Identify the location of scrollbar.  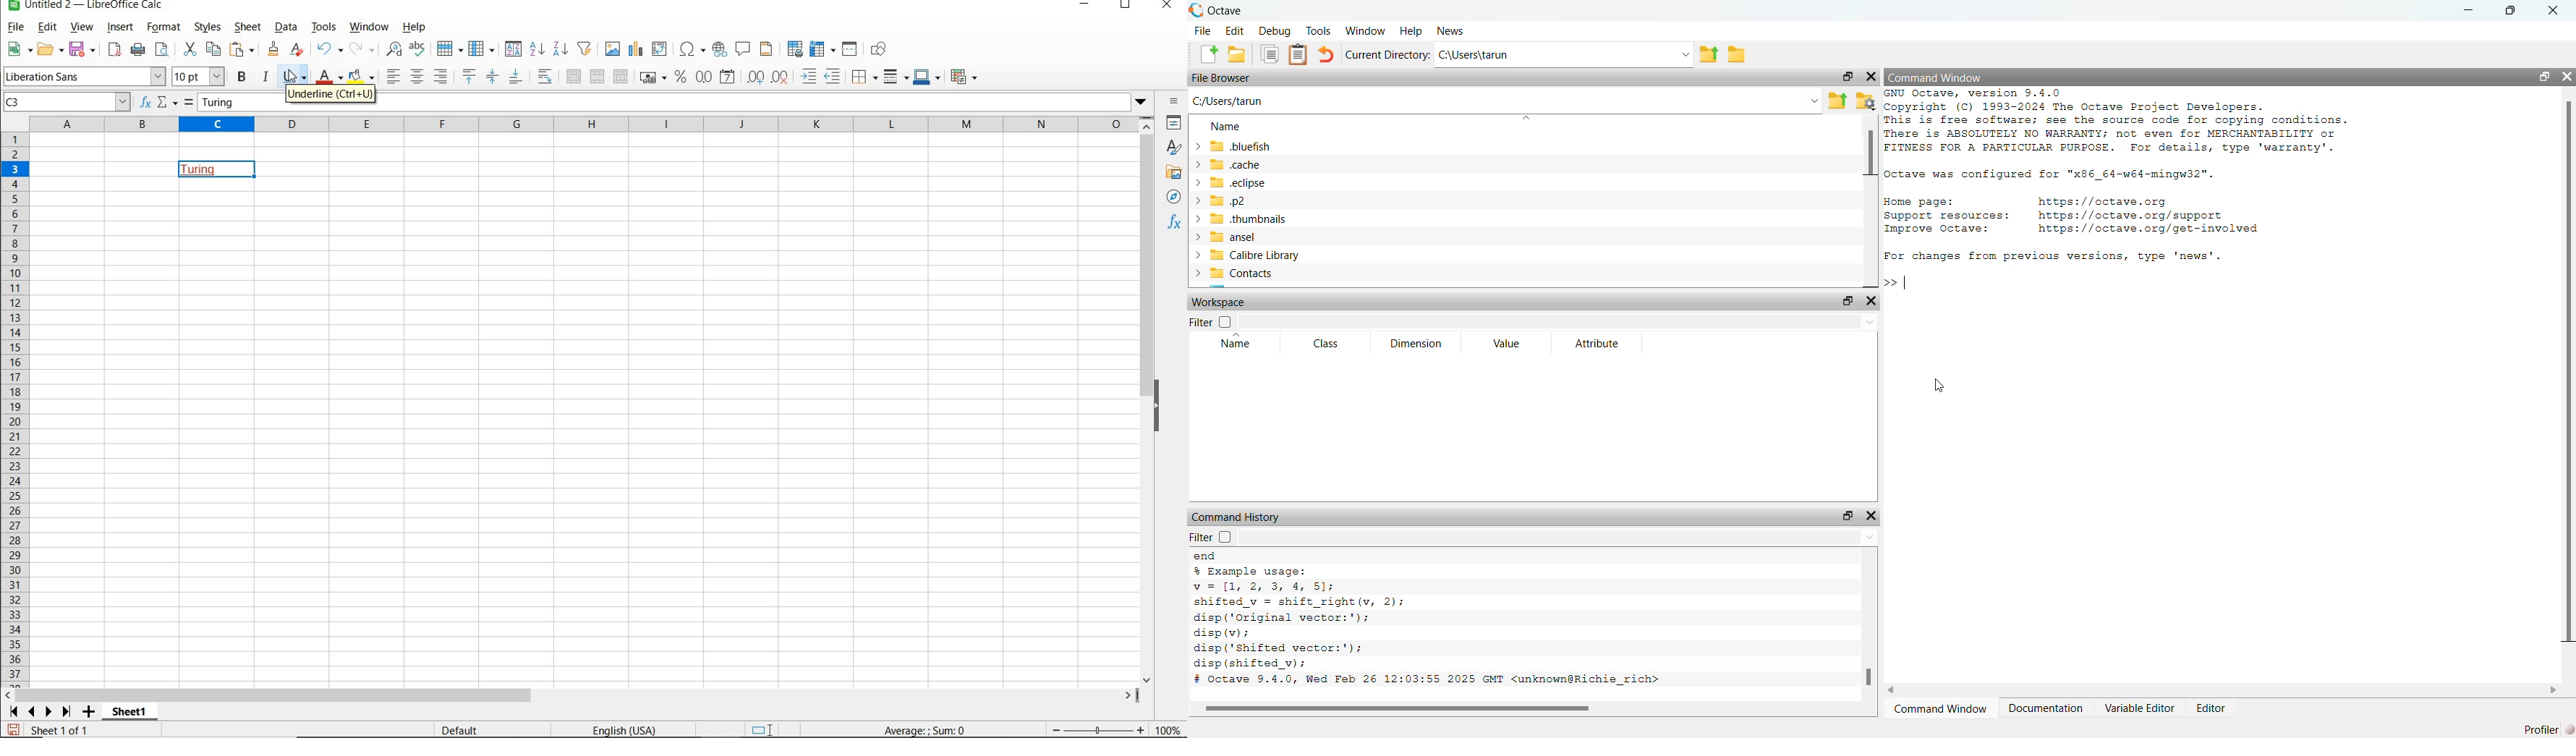
(1871, 159).